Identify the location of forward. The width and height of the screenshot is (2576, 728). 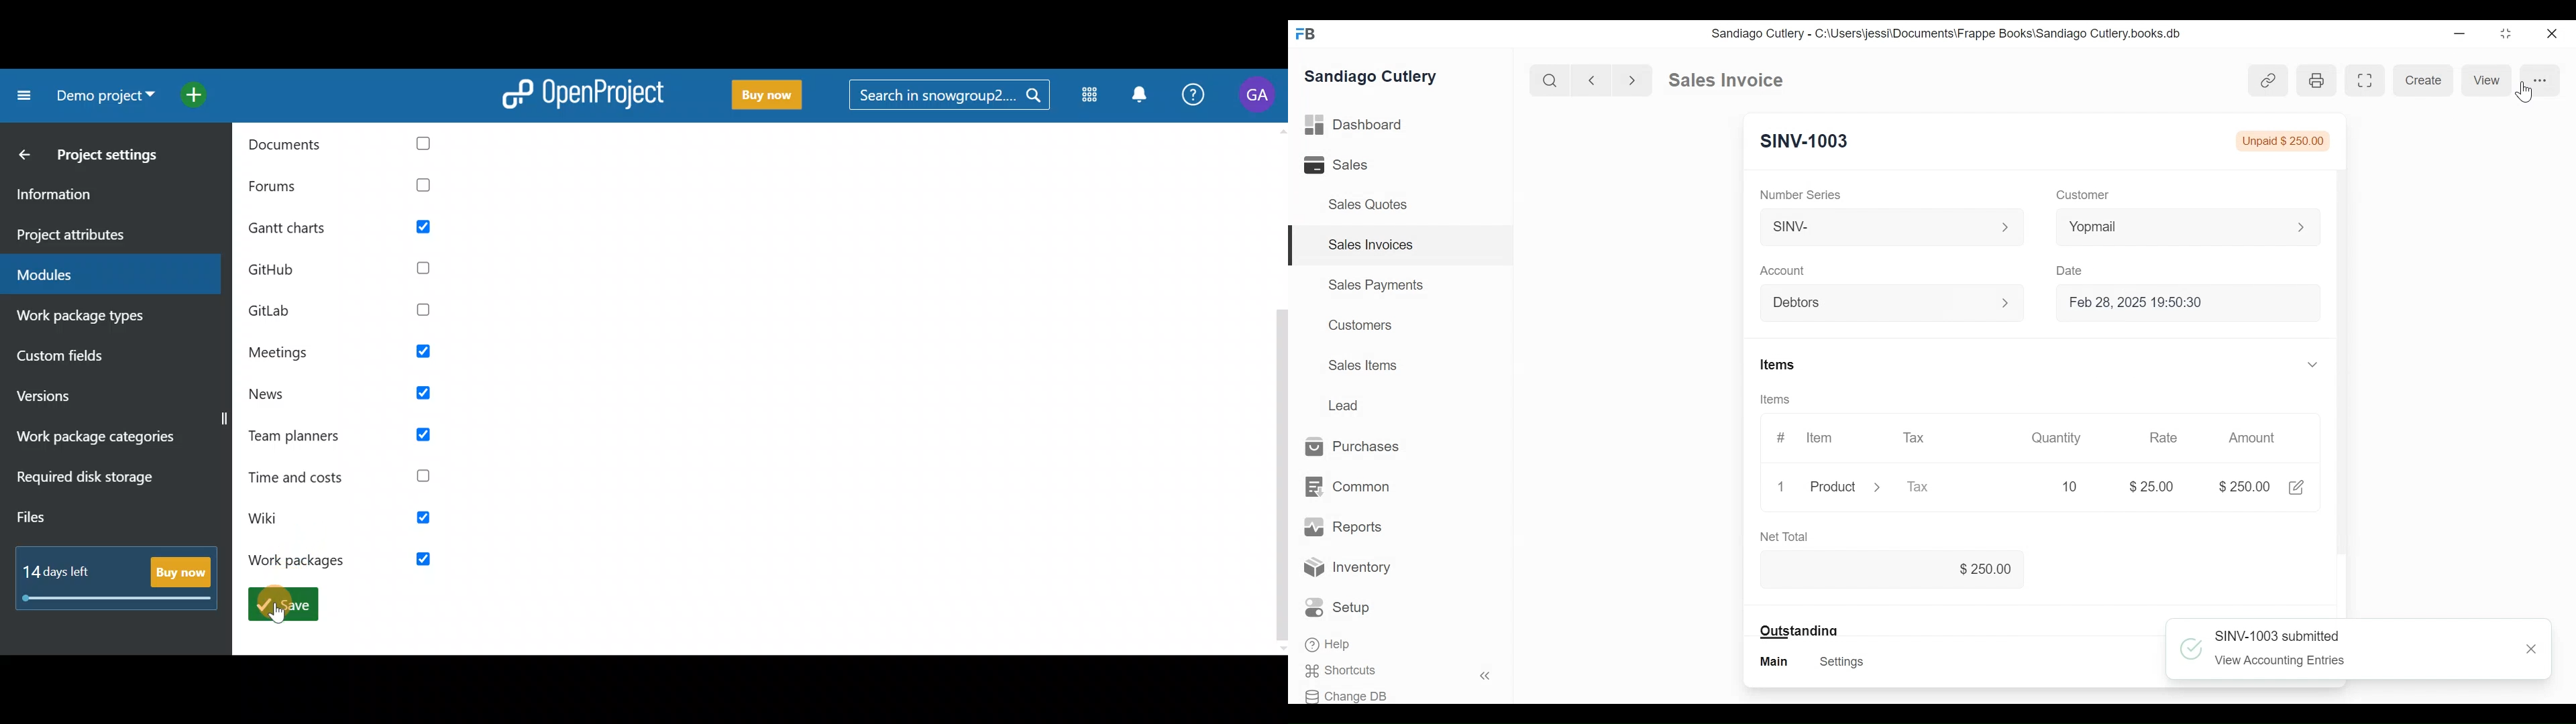
(1633, 79).